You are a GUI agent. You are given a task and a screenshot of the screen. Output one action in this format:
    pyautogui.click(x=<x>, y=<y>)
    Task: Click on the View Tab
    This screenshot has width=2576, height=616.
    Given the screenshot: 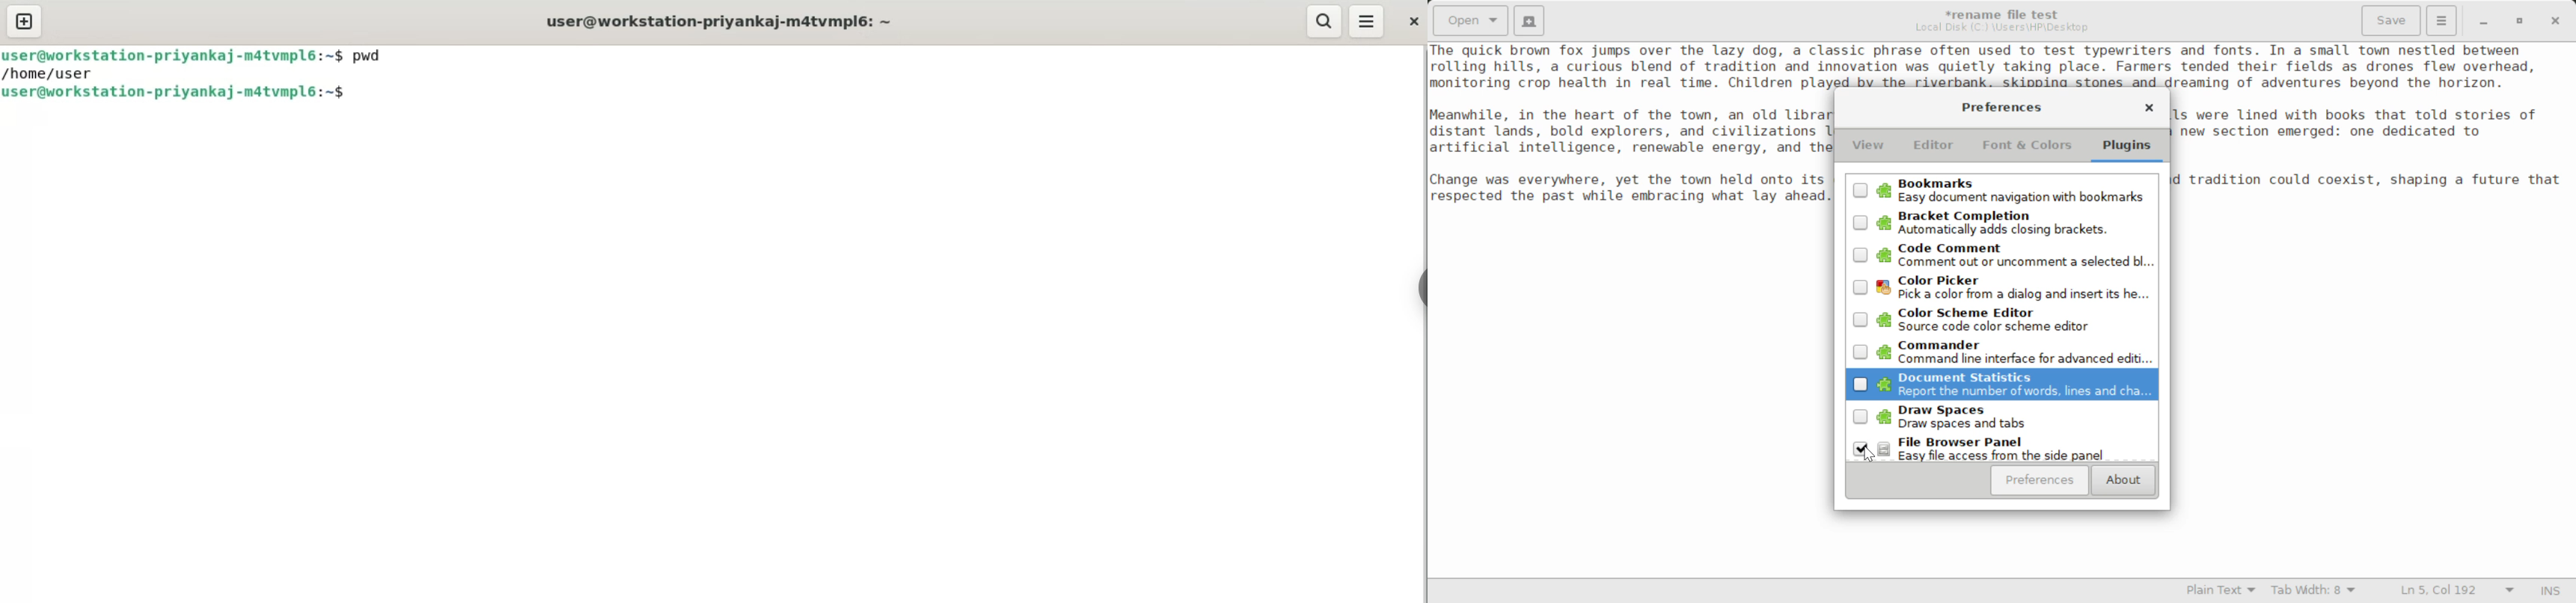 What is the action you would take?
    pyautogui.click(x=1868, y=148)
    